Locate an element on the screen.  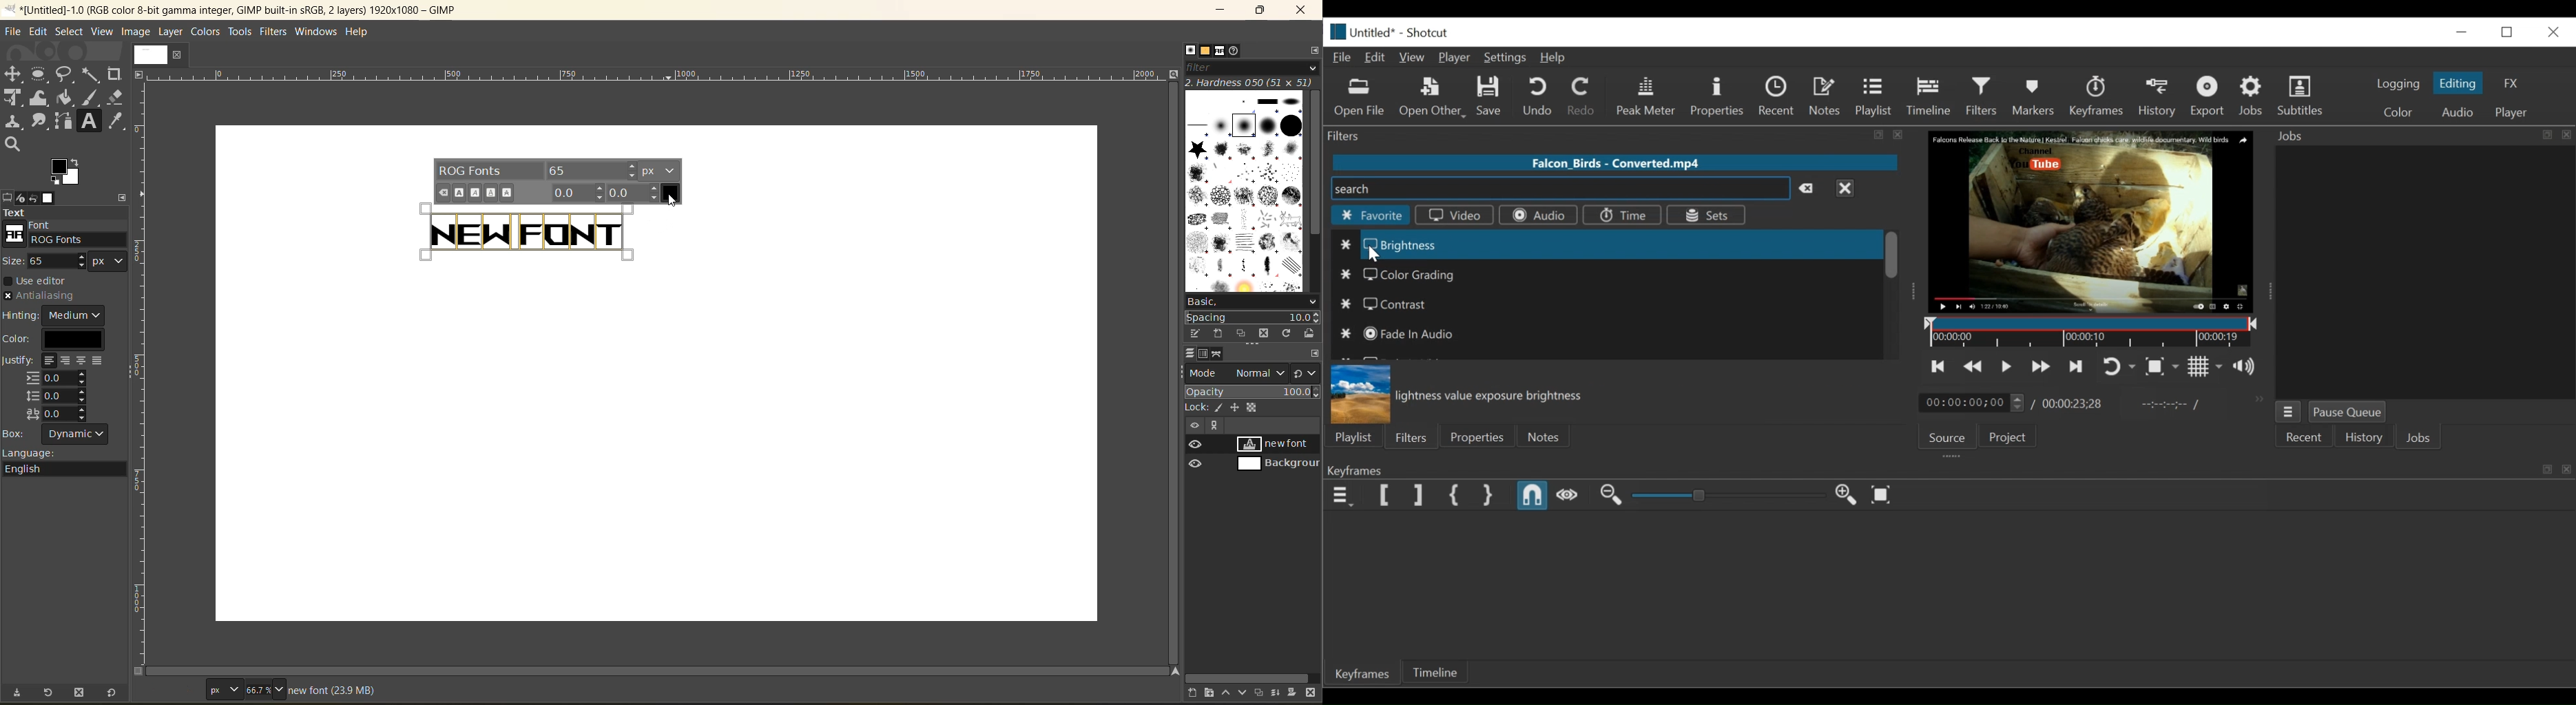
box is located at coordinates (63, 435).